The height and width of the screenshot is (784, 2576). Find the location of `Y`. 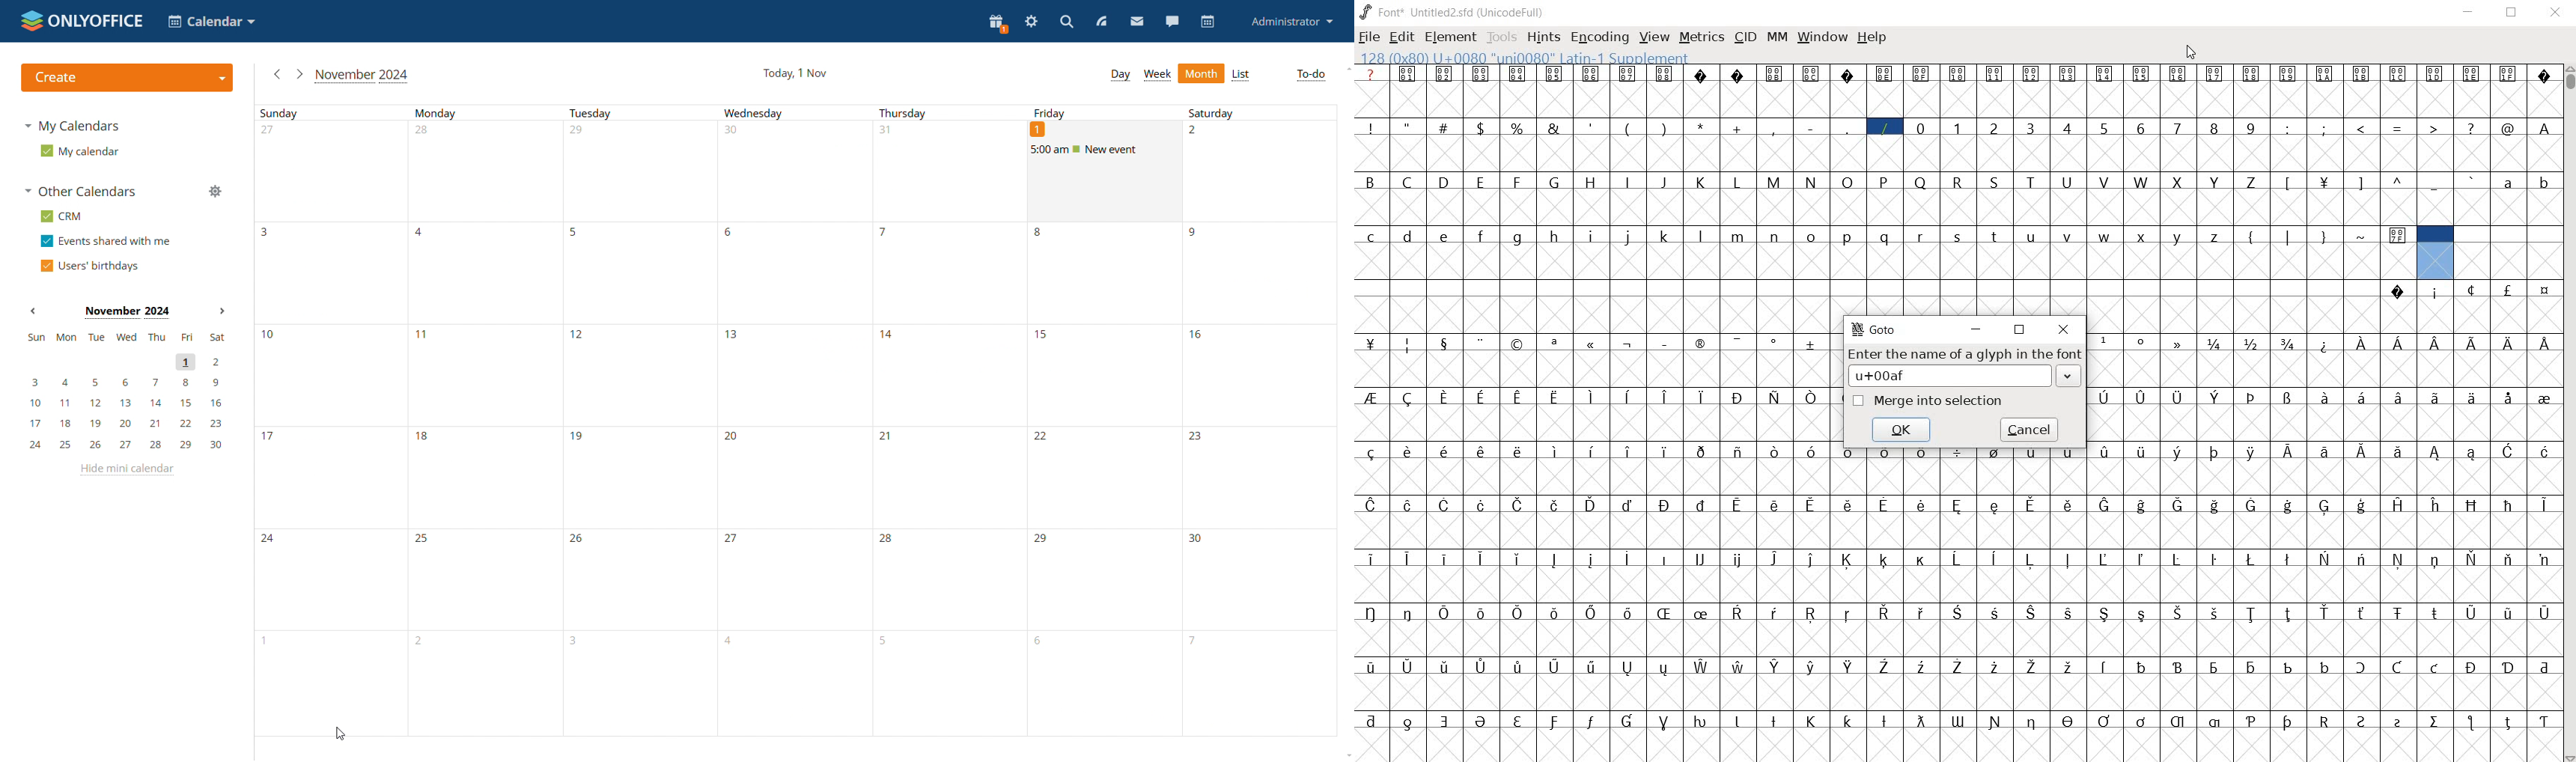

Y is located at coordinates (2215, 180).